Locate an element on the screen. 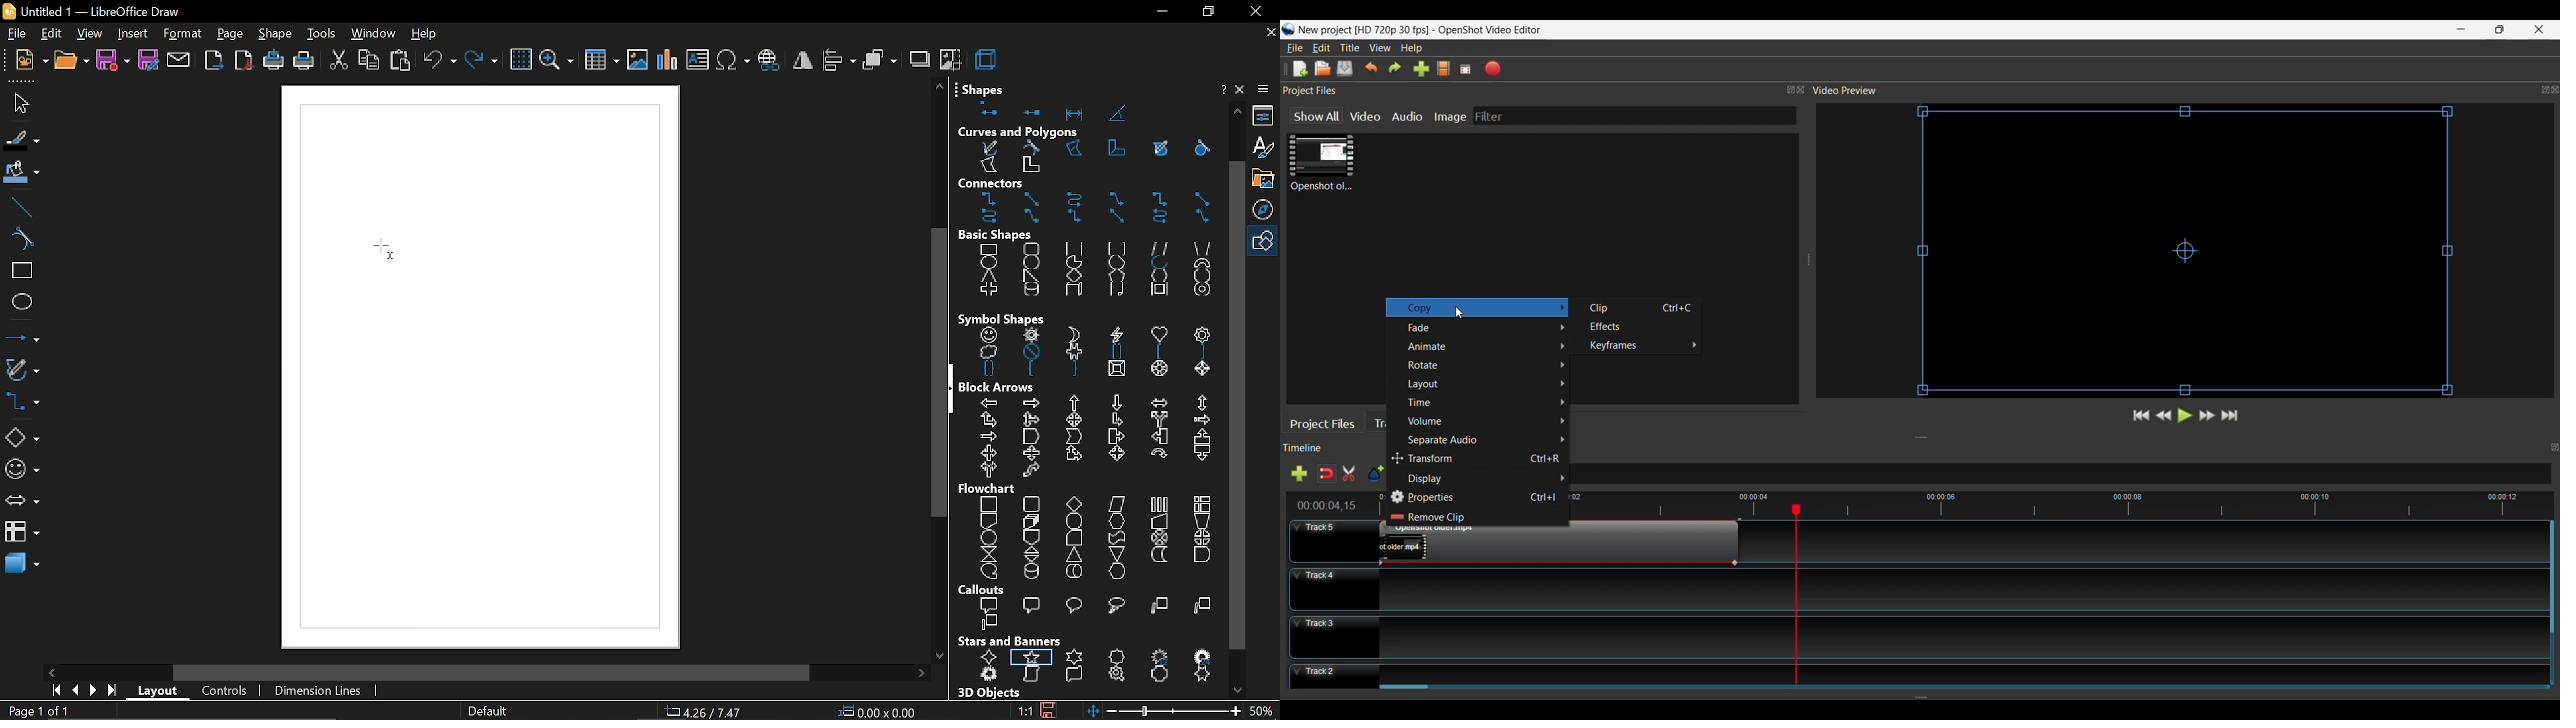 Image resolution: width=2576 pixels, height=728 pixels. zoom is located at coordinates (557, 59).